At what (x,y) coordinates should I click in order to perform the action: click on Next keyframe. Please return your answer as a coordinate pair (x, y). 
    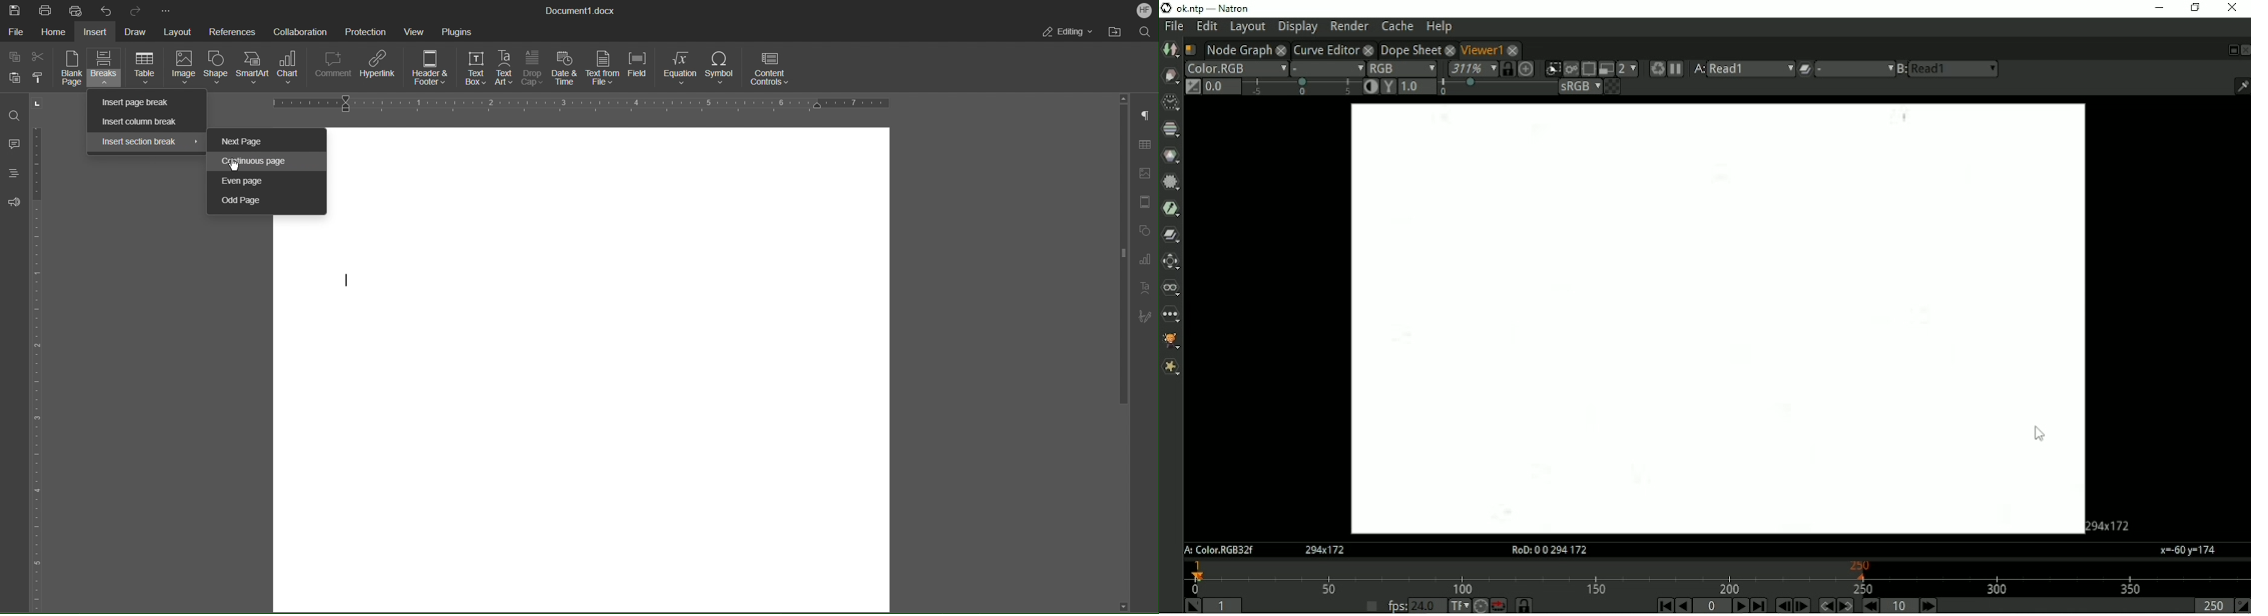
    Looking at the image, I should click on (1846, 605).